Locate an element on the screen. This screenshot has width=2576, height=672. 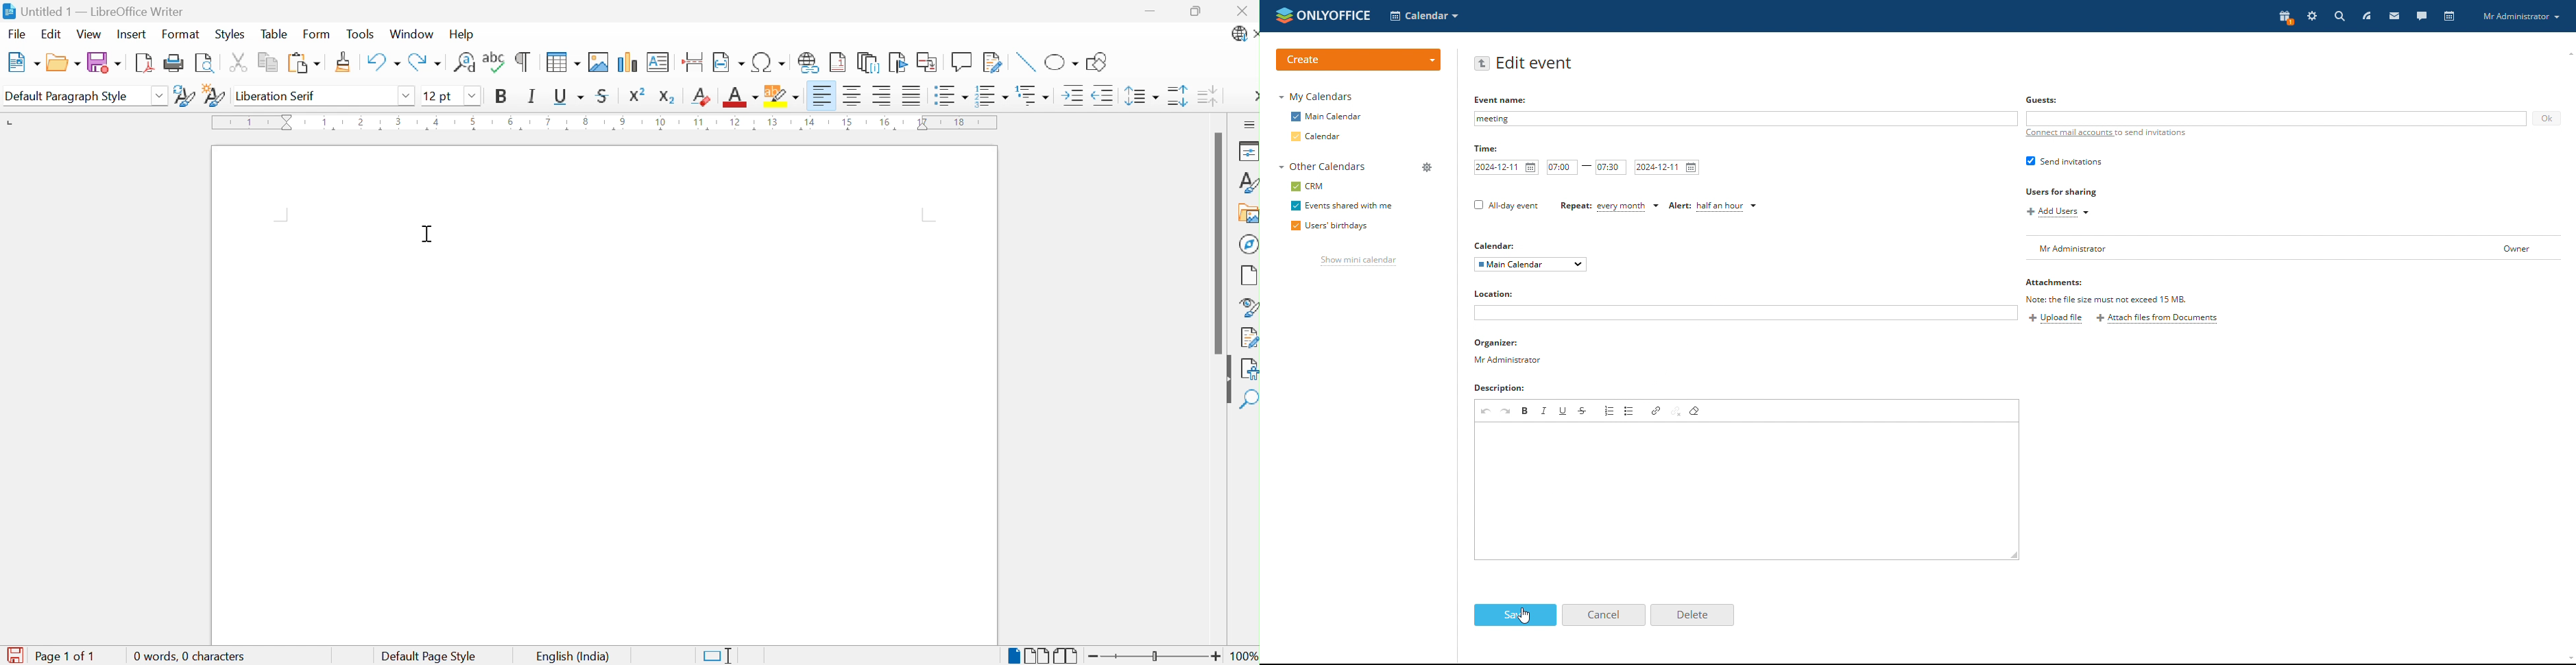
New Style from Selection is located at coordinates (214, 94).